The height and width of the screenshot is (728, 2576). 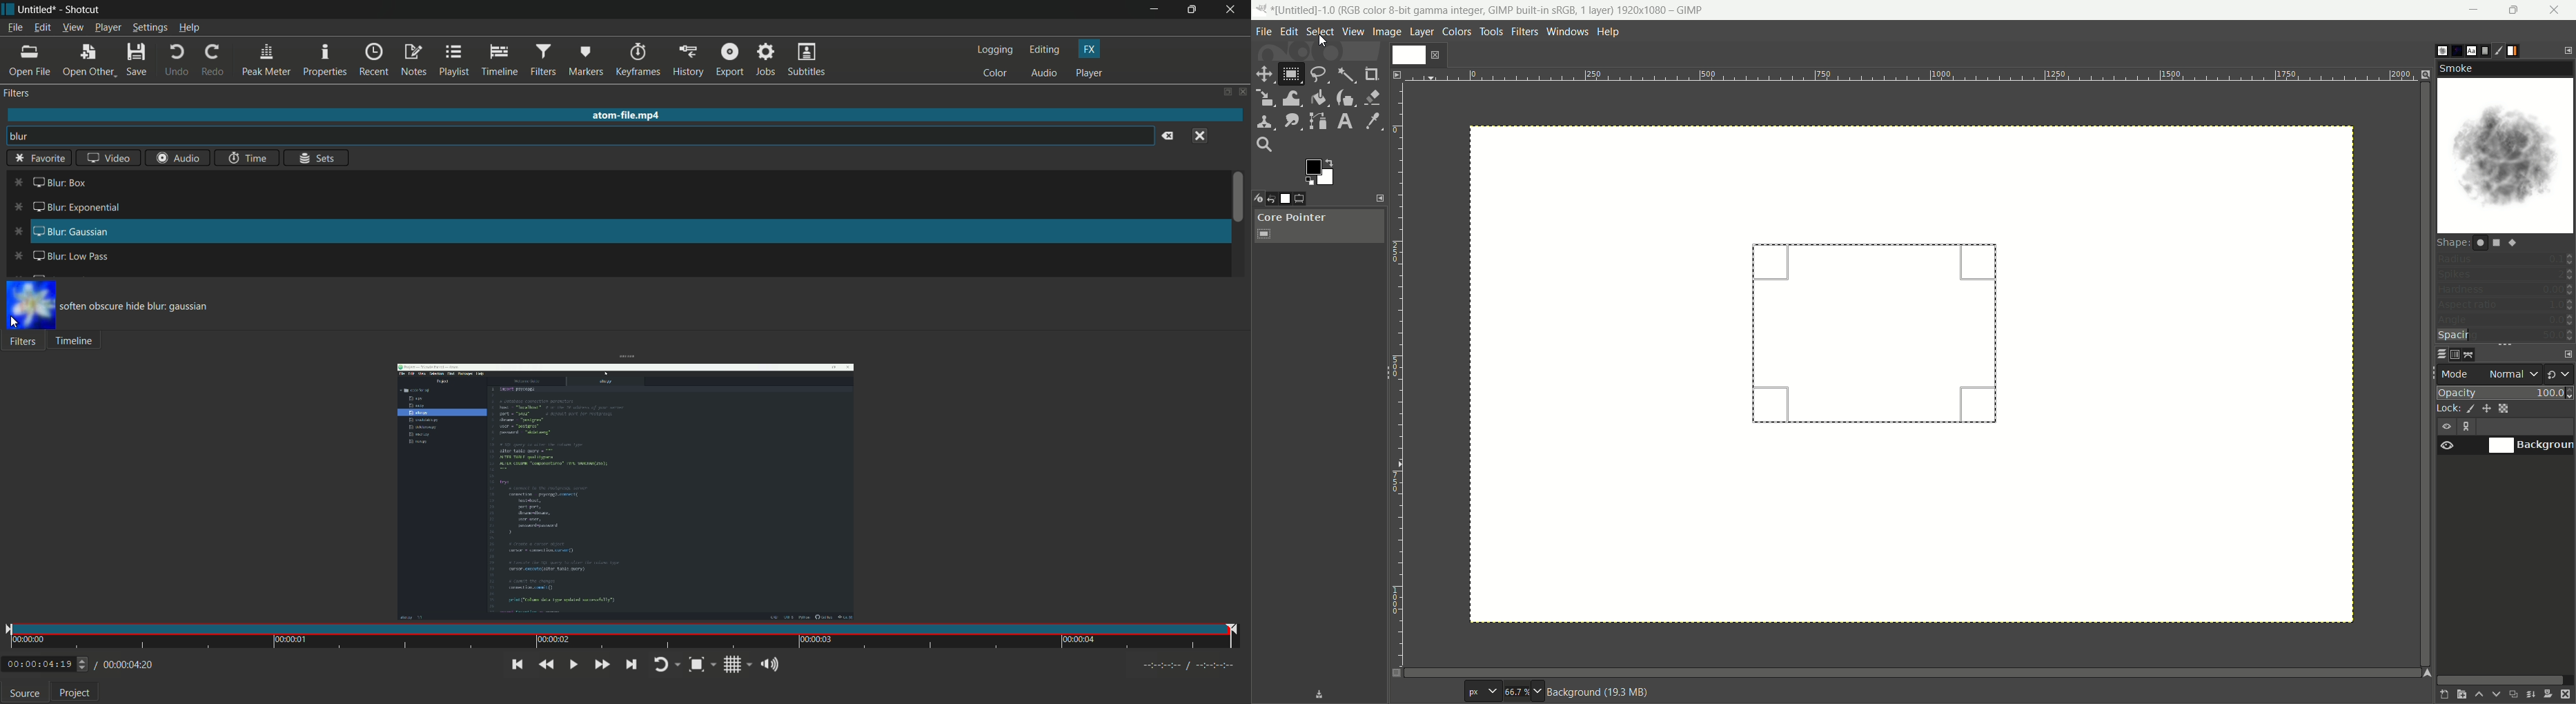 I want to click on angle, so click(x=2506, y=322).